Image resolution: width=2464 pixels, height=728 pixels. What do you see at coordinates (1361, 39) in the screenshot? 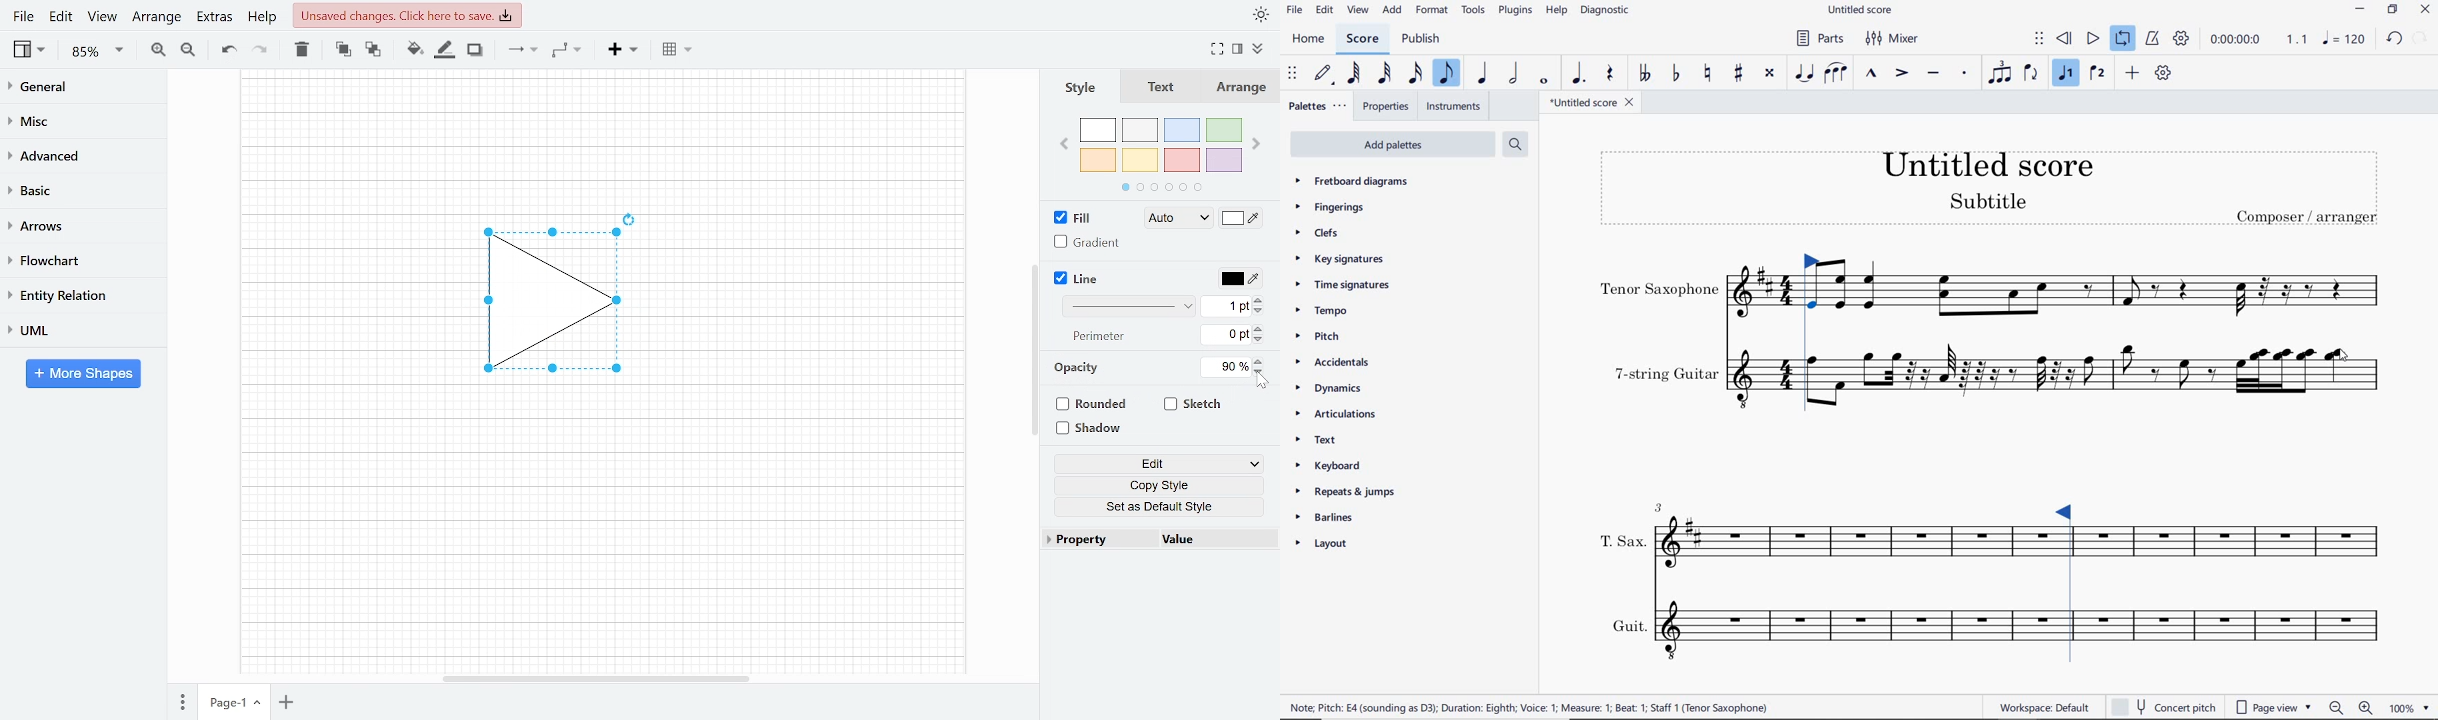
I see `SCORE` at bounding box center [1361, 39].